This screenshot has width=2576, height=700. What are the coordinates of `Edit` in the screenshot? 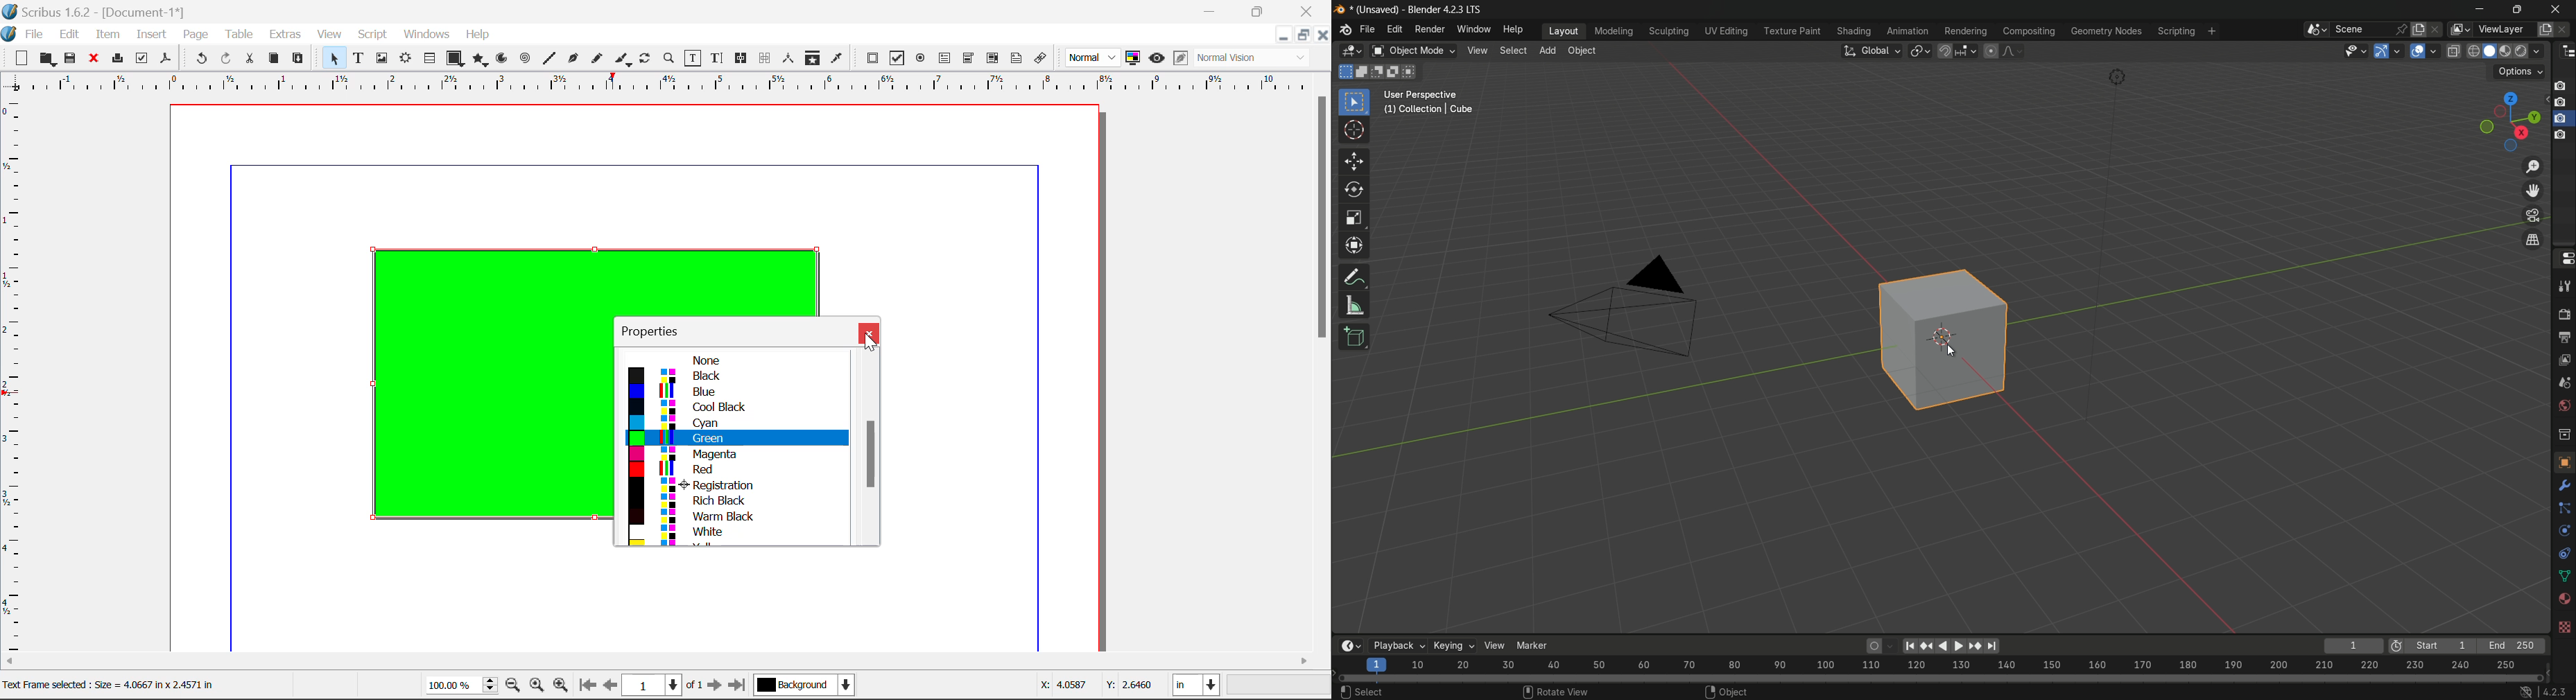 It's located at (69, 33).